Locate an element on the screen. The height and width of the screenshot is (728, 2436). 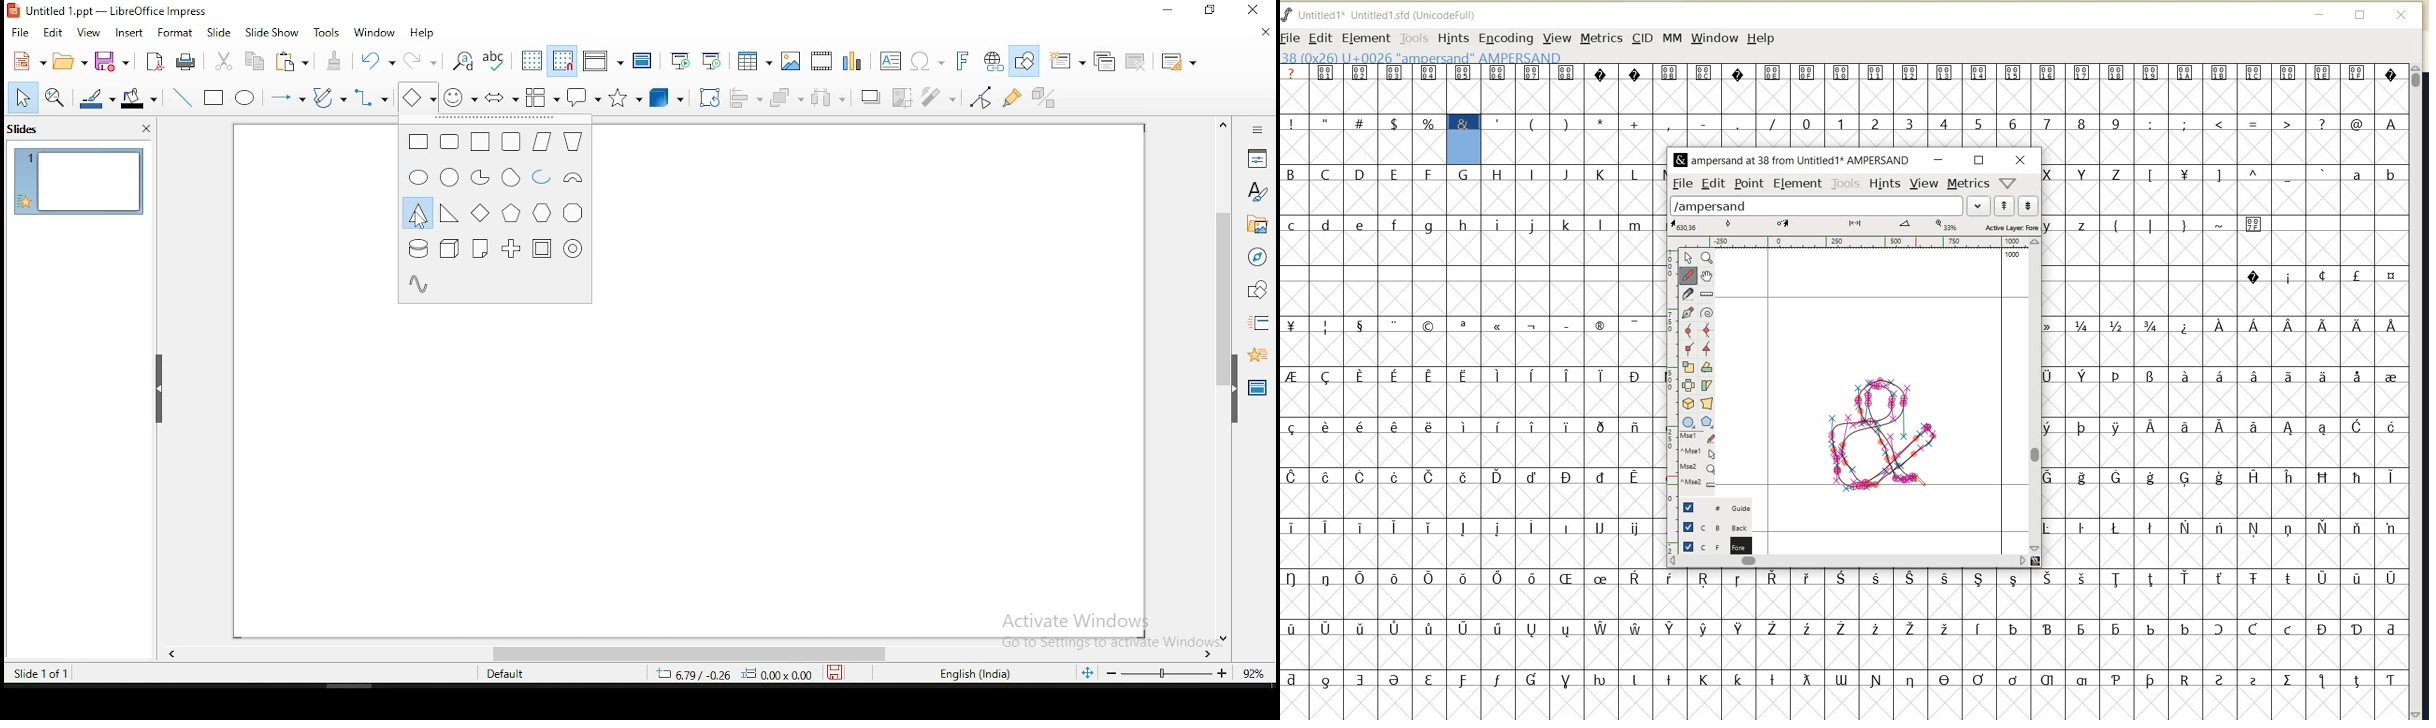
lines and arrows is located at coordinates (290, 99).